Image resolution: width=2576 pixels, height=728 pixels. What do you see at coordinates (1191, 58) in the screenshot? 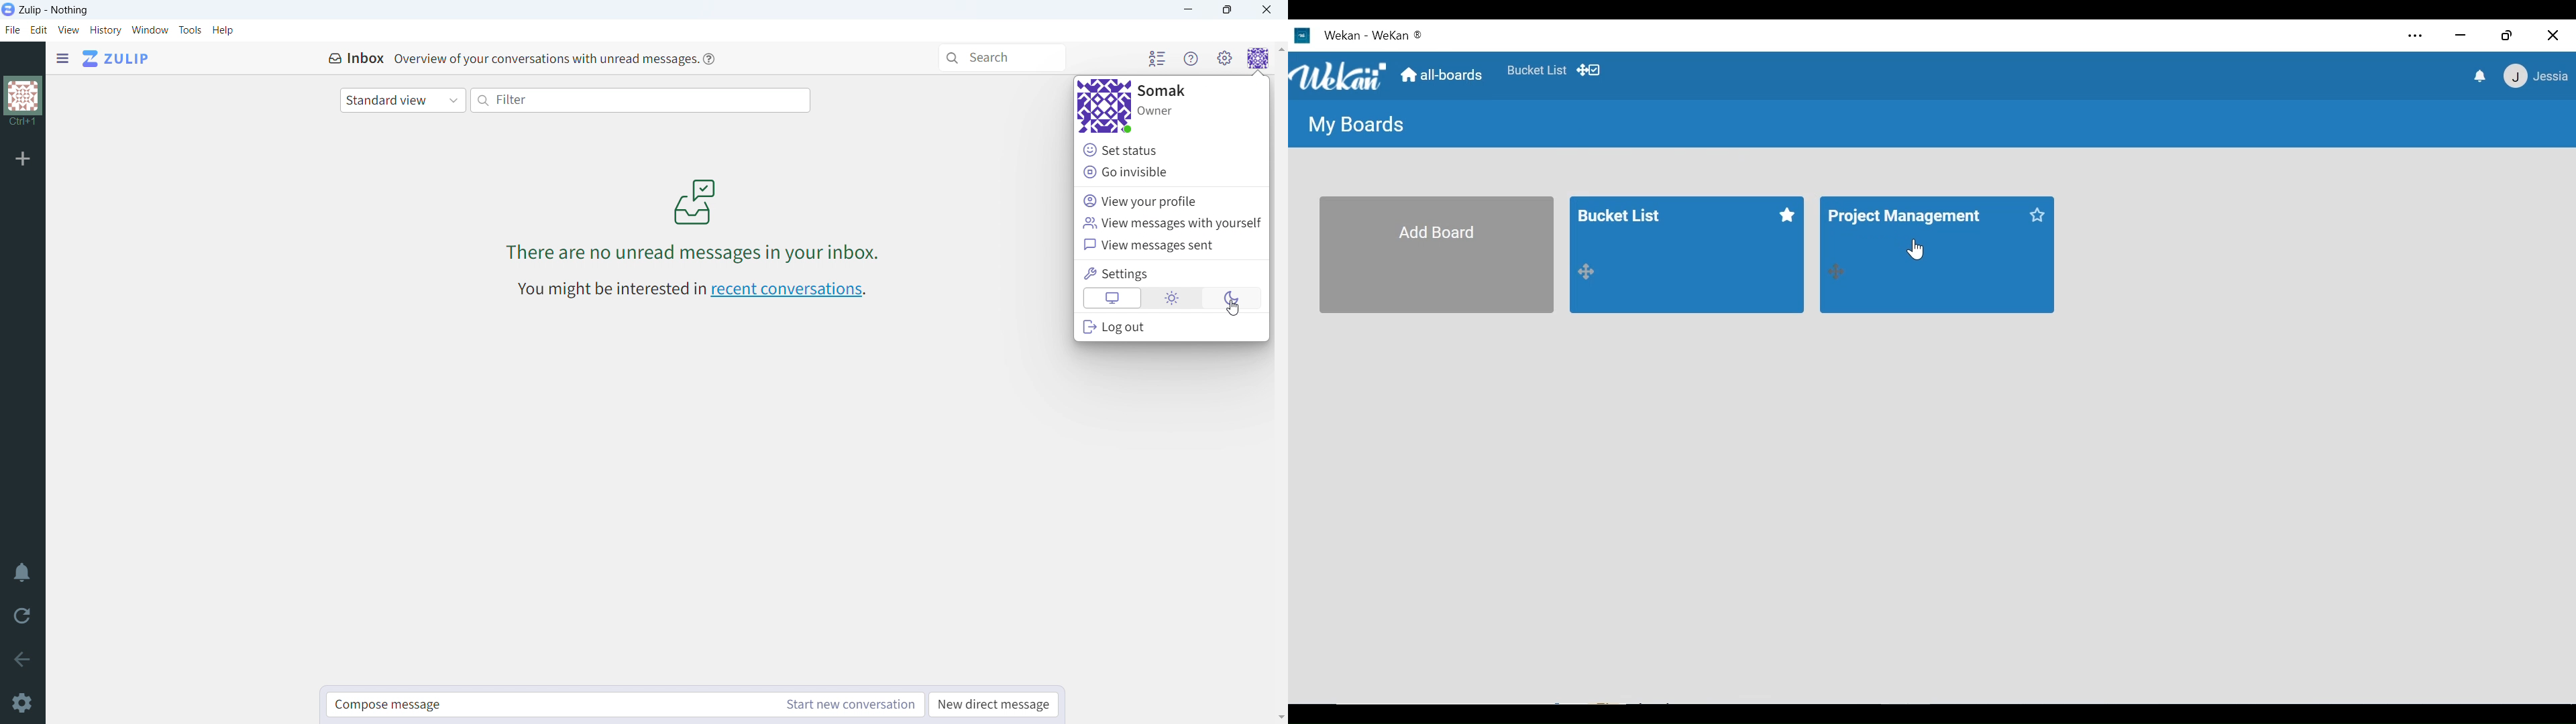
I see `help menu` at bounding box center [1191, 58].